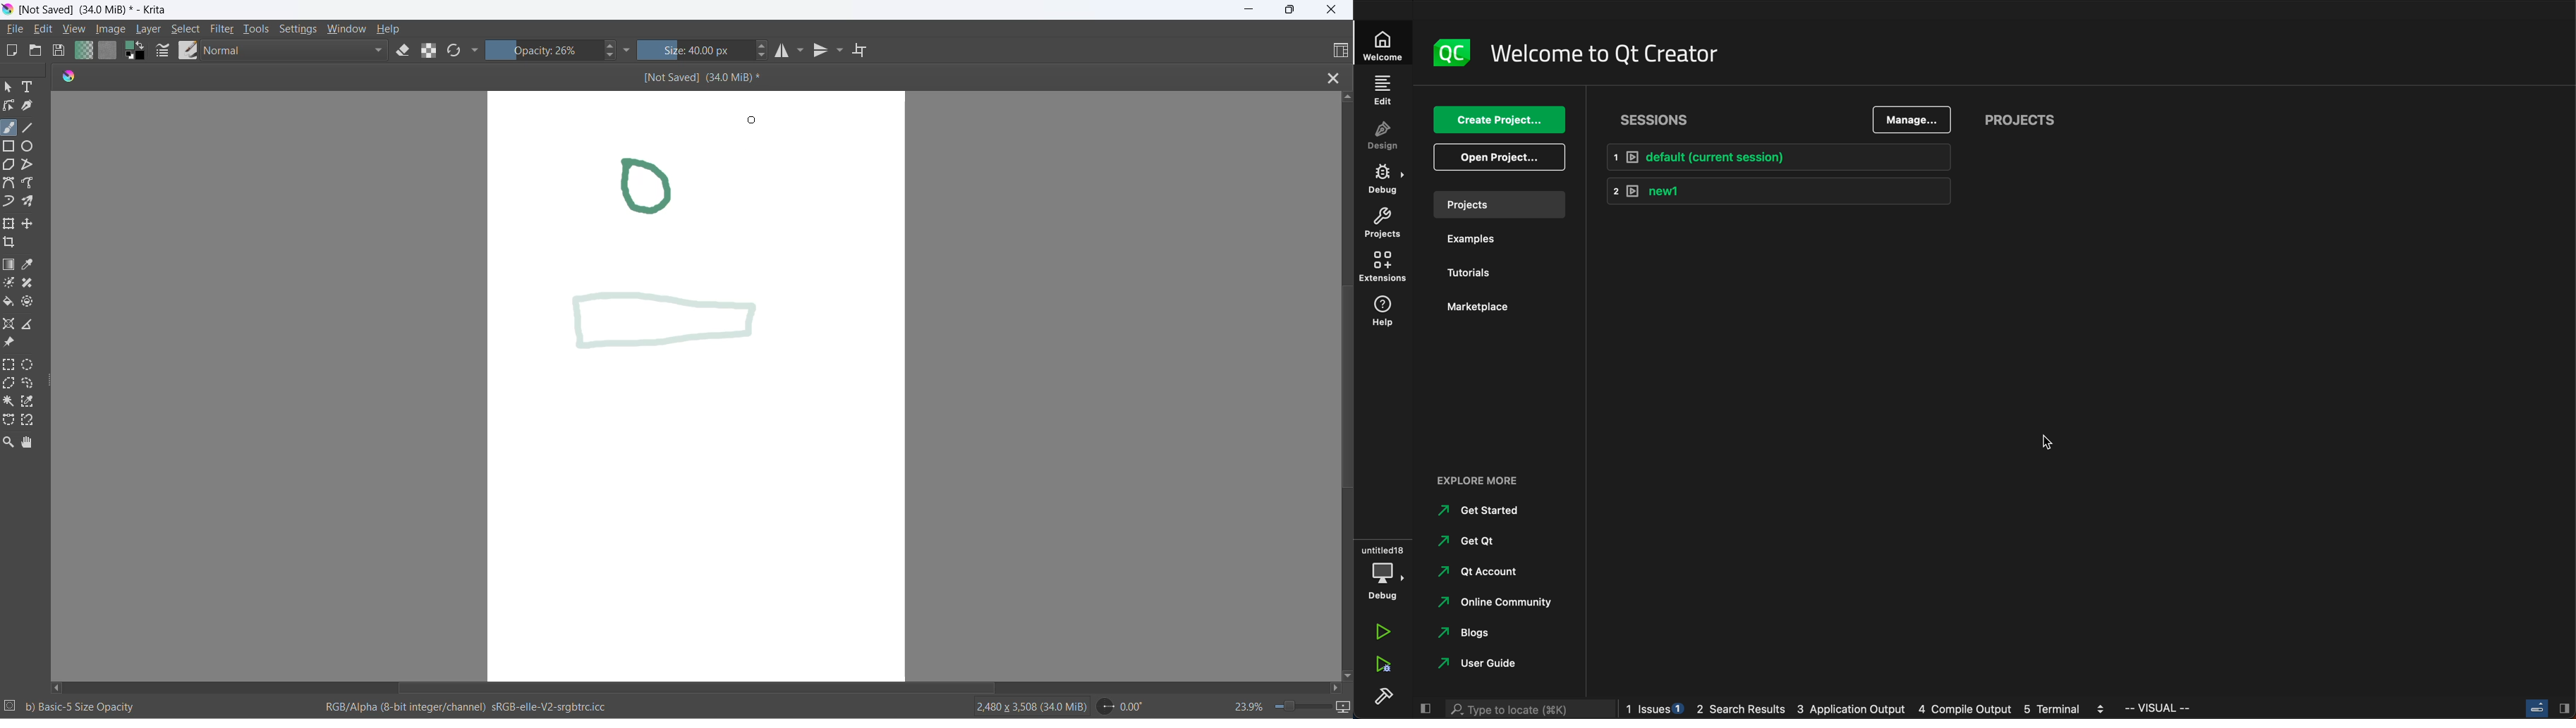 The image size is (2576, 728). What do you see at coordinates (11, 89) in the screenshot?
I see `select shape tool` at bounding box center [11, 89].